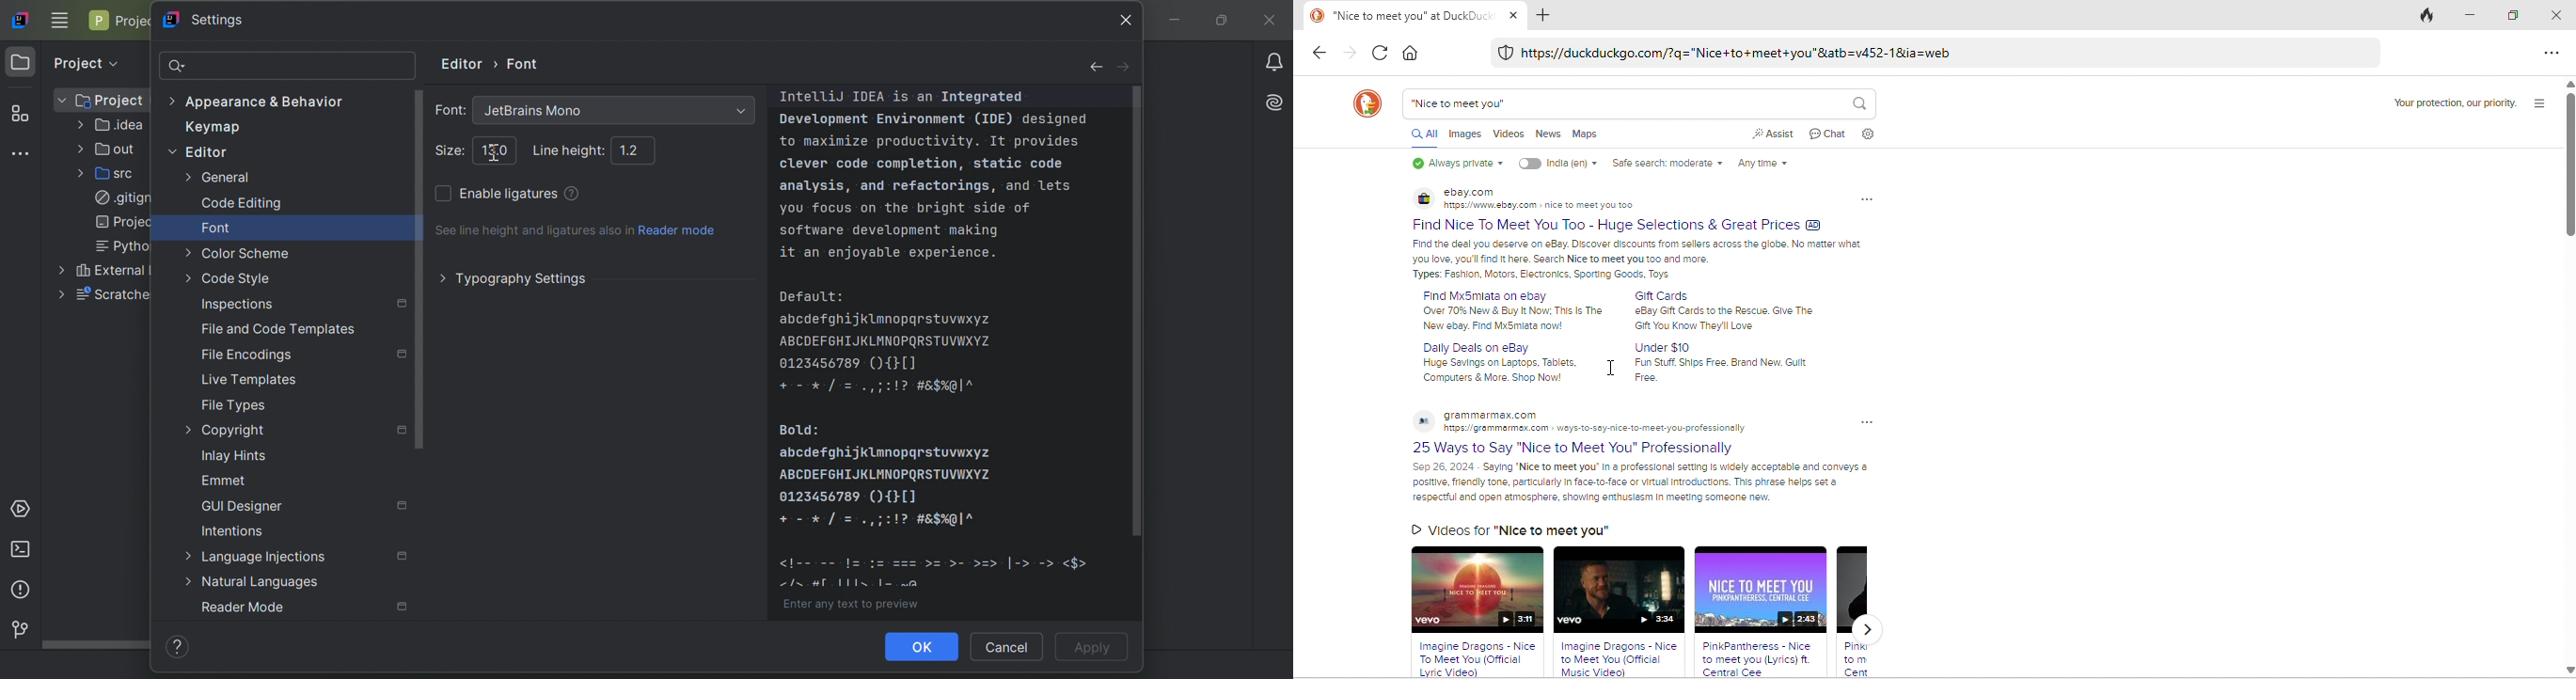  What do you see at coordinates (1575, 449) in the screenshot?
I see `text` at bounding box center [1575, 449].